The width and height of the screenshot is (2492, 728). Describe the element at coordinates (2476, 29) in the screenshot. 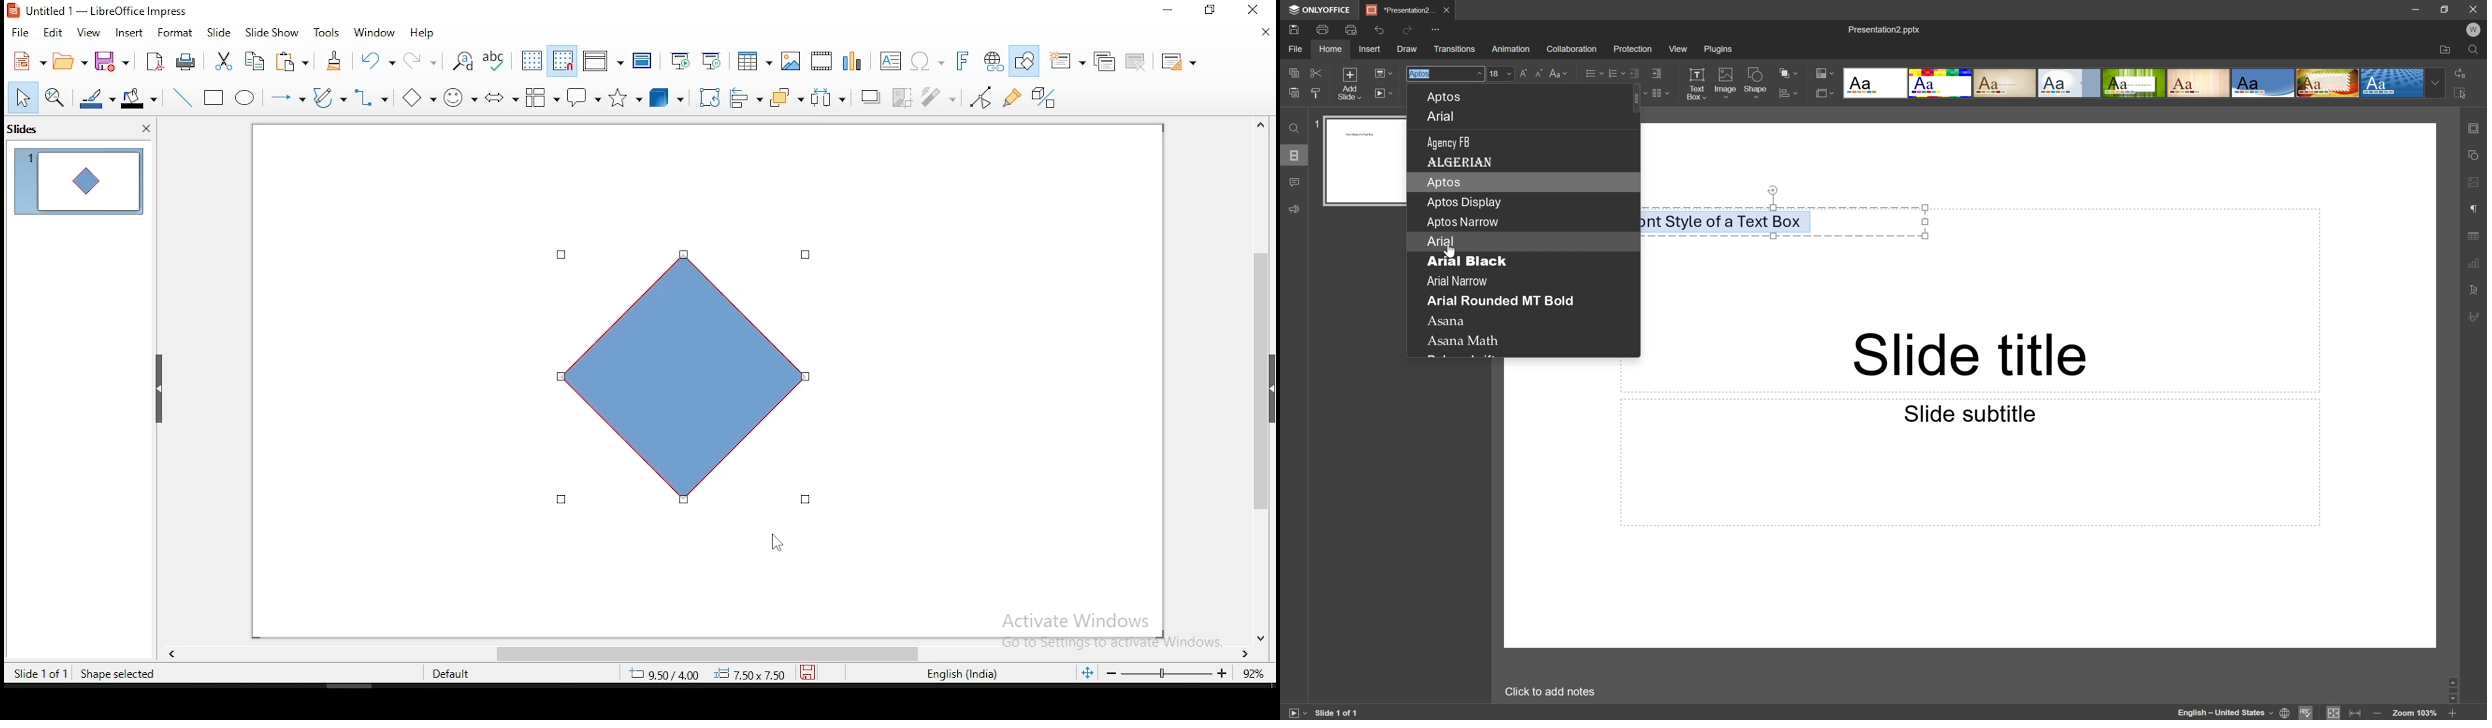

I see `W` at that location.